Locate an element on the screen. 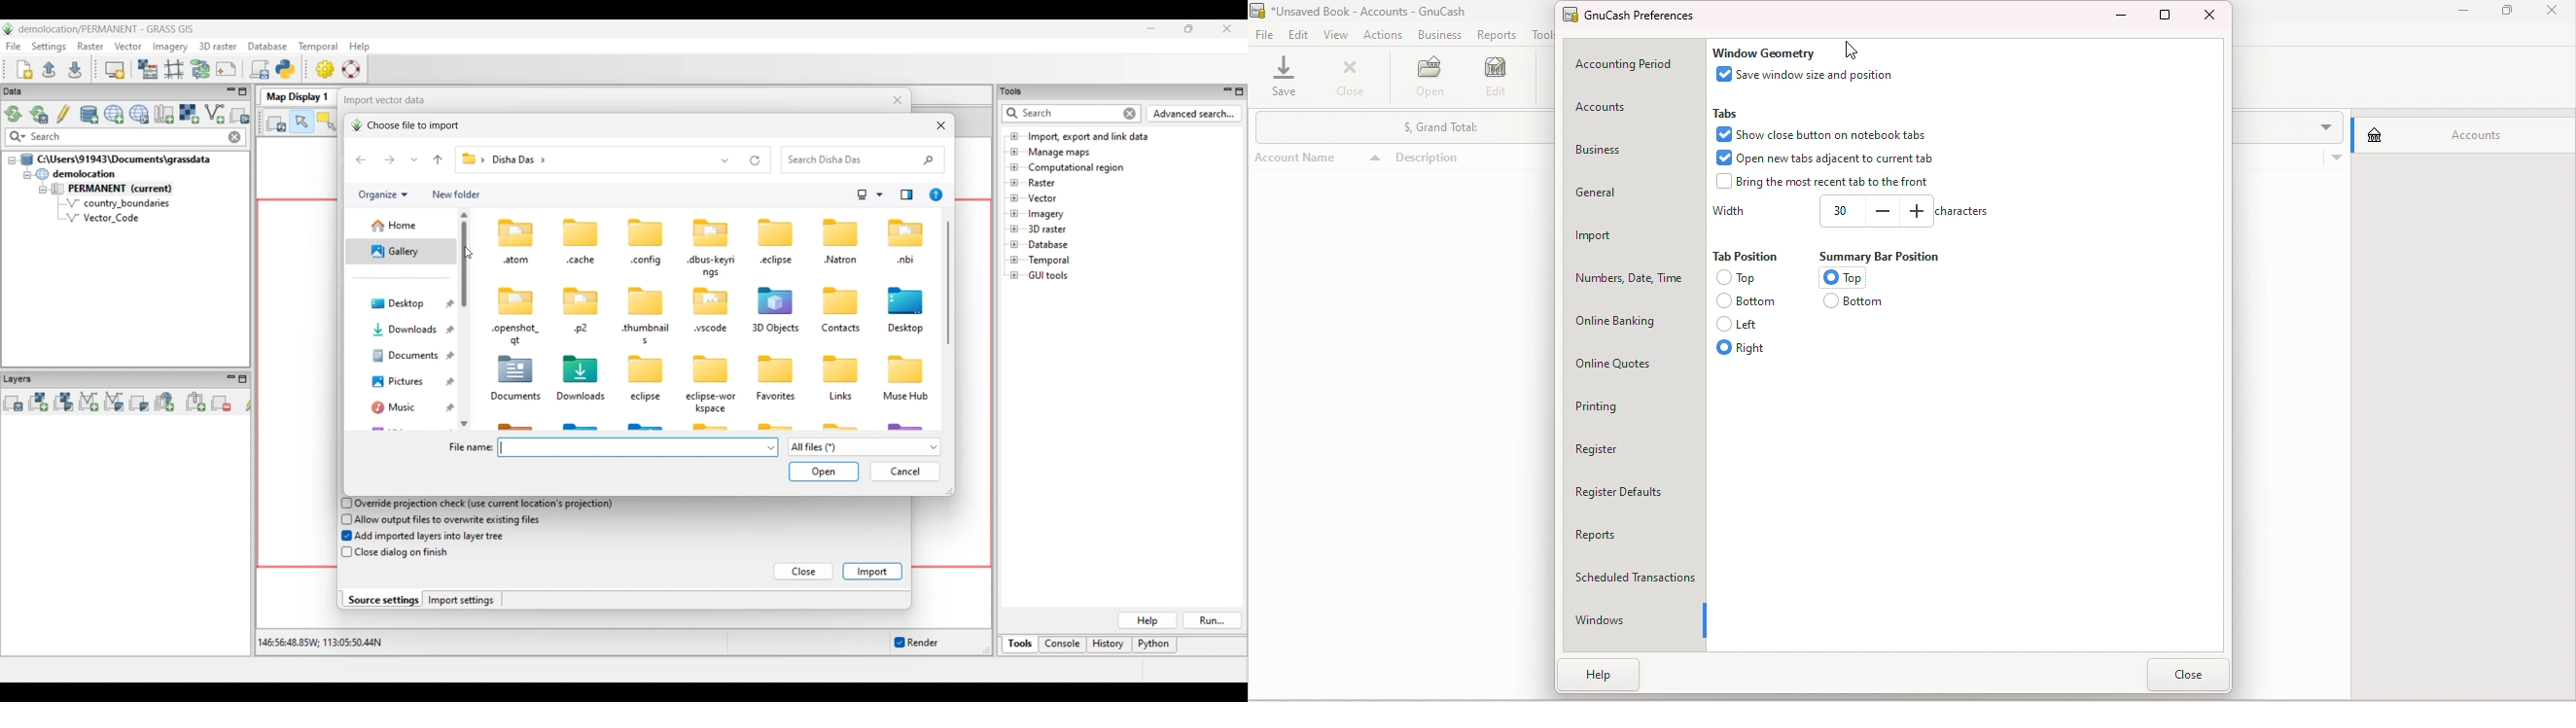 Image resolution: width=2576 pixels, height=728 pixels. Width is located at coordinates (1874, 213).